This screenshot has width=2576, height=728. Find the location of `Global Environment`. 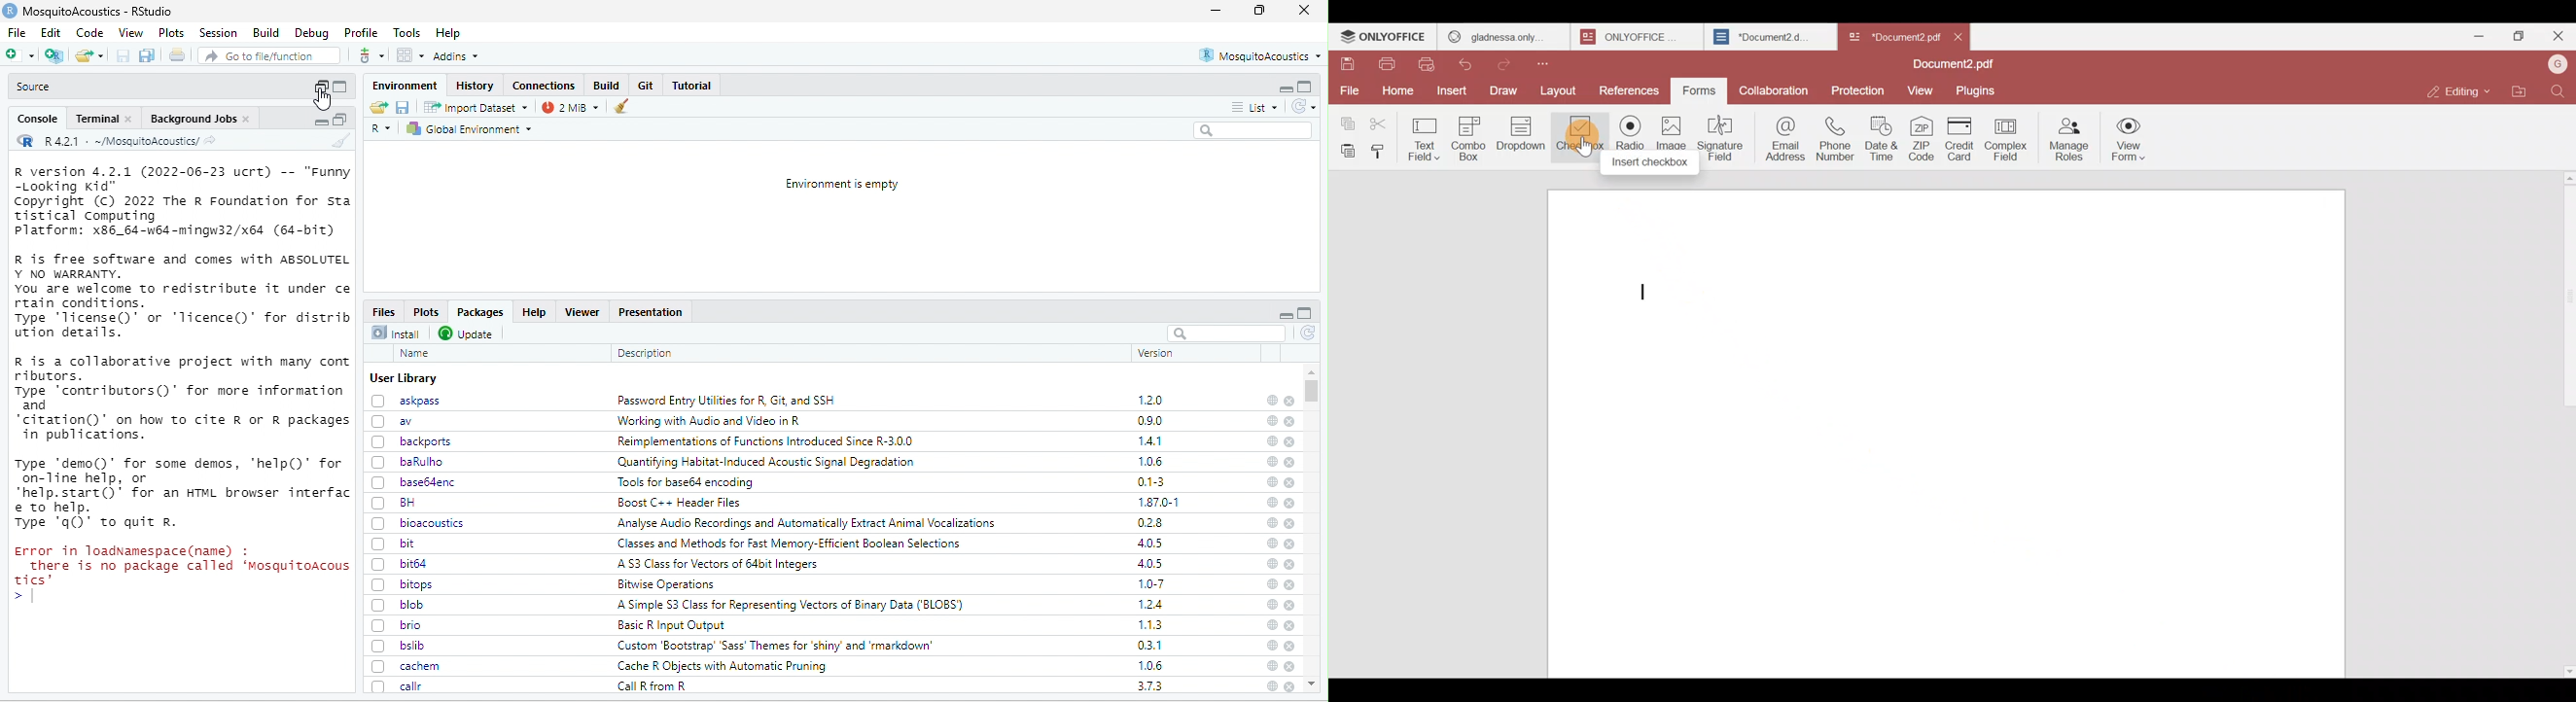

Global Environment is located at coordinates (470, 129).